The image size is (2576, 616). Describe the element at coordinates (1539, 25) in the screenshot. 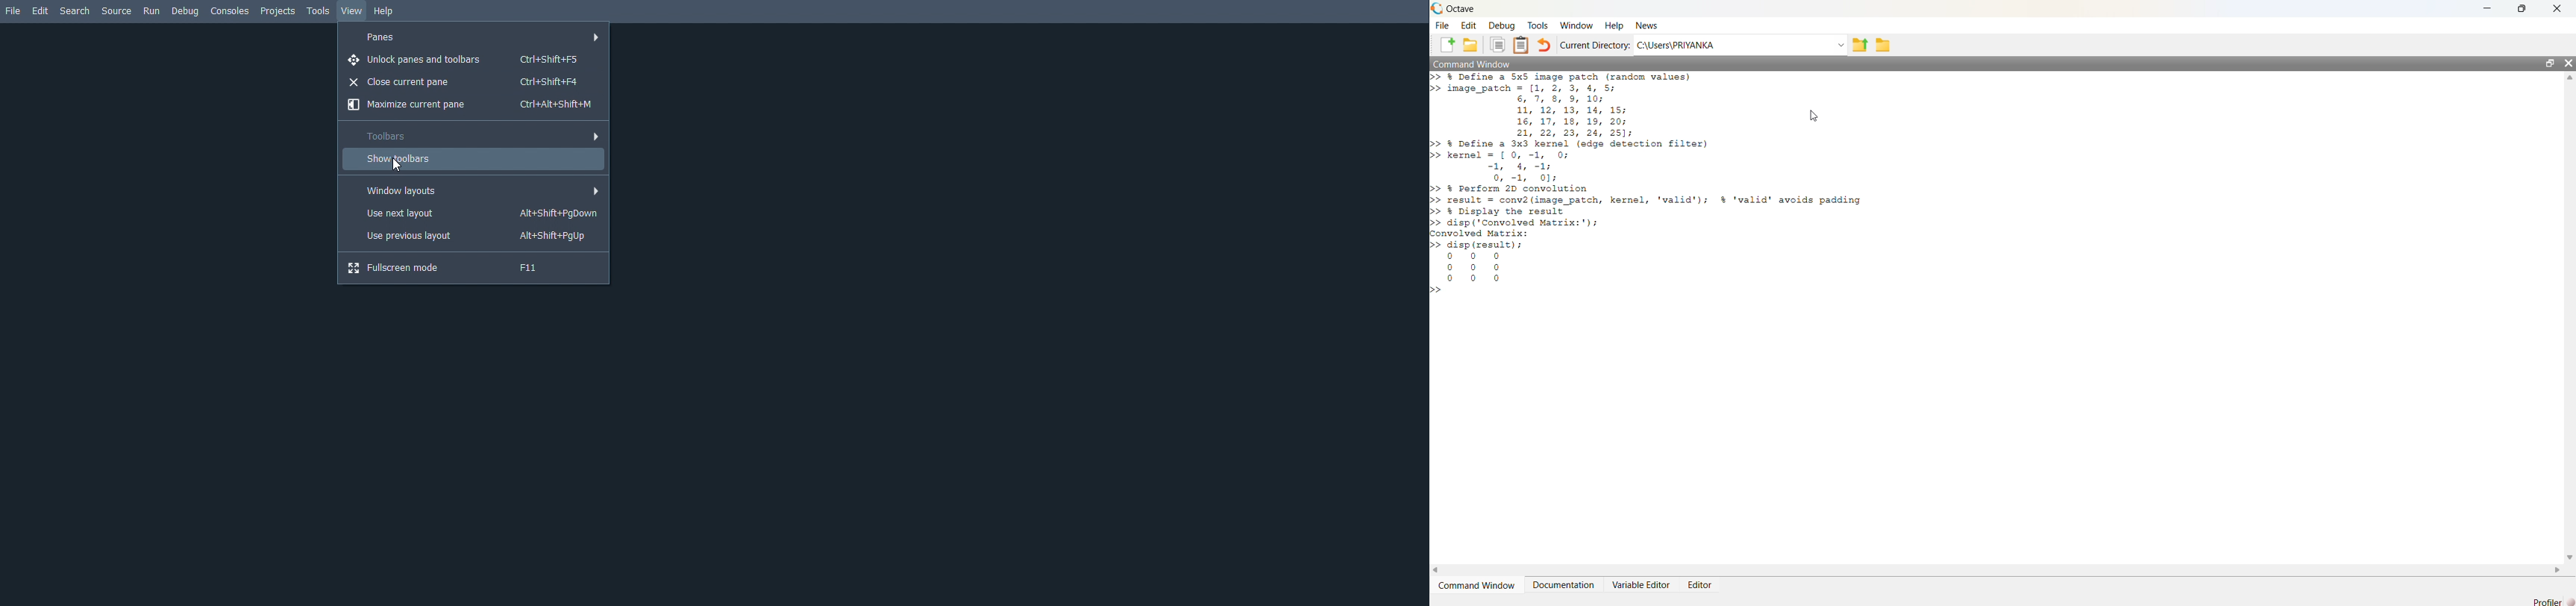

I see `Tools` at that location.